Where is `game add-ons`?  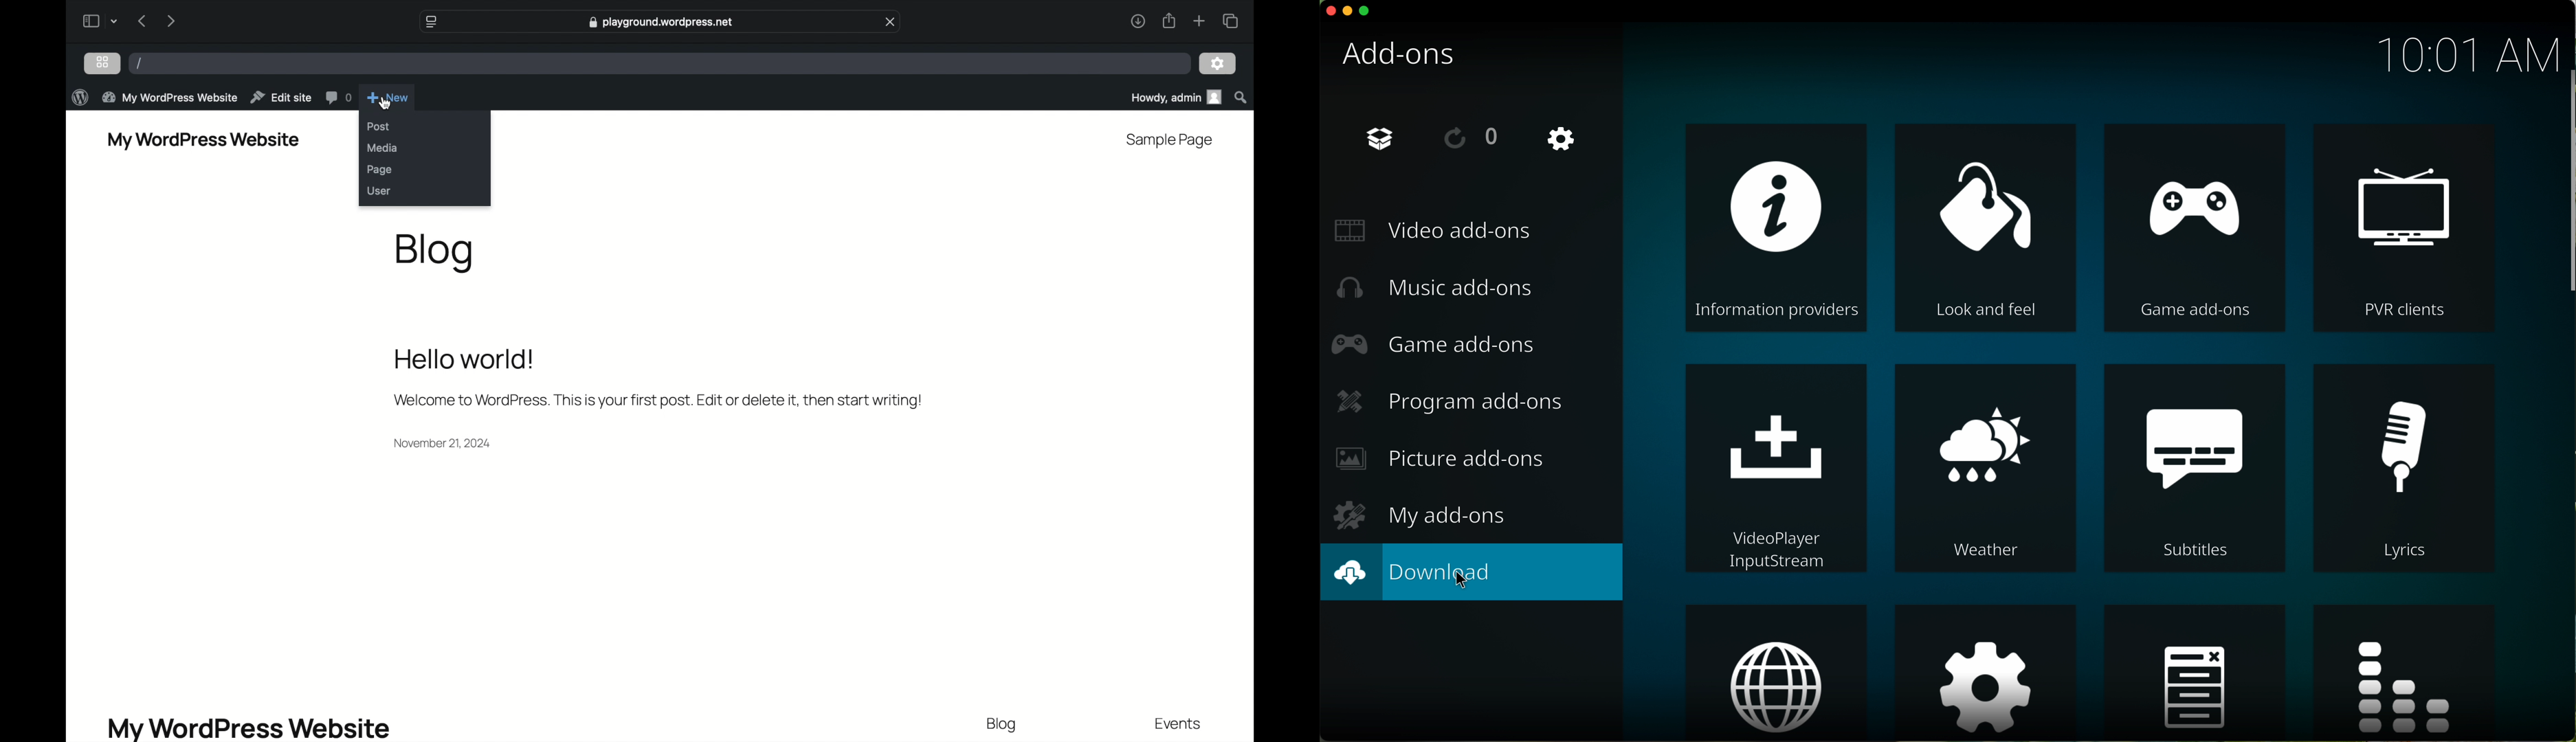
game add-ons is located at coordinates (1437, 347).